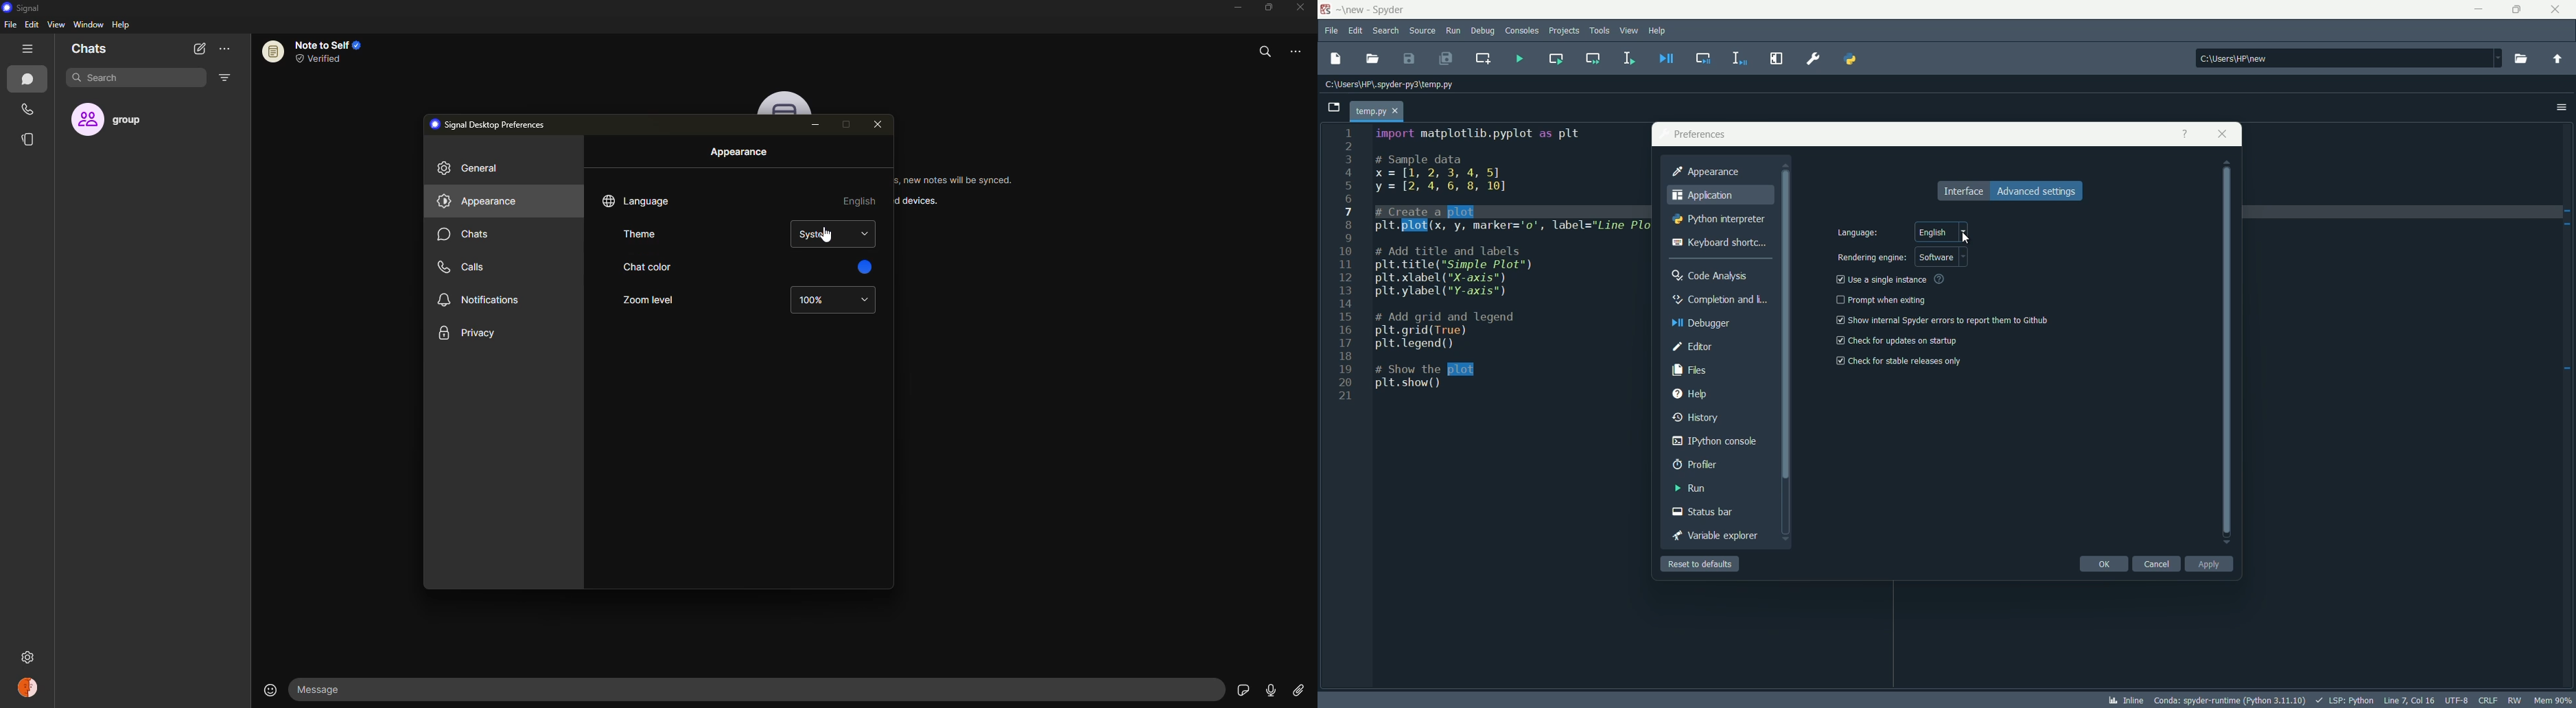 Image resolution: width=2576 pixels, height=728 pixels. What do you see at coordinates (1706, 172) in the screenshot?
I see `appearance` at bounding box center [1706, 172].